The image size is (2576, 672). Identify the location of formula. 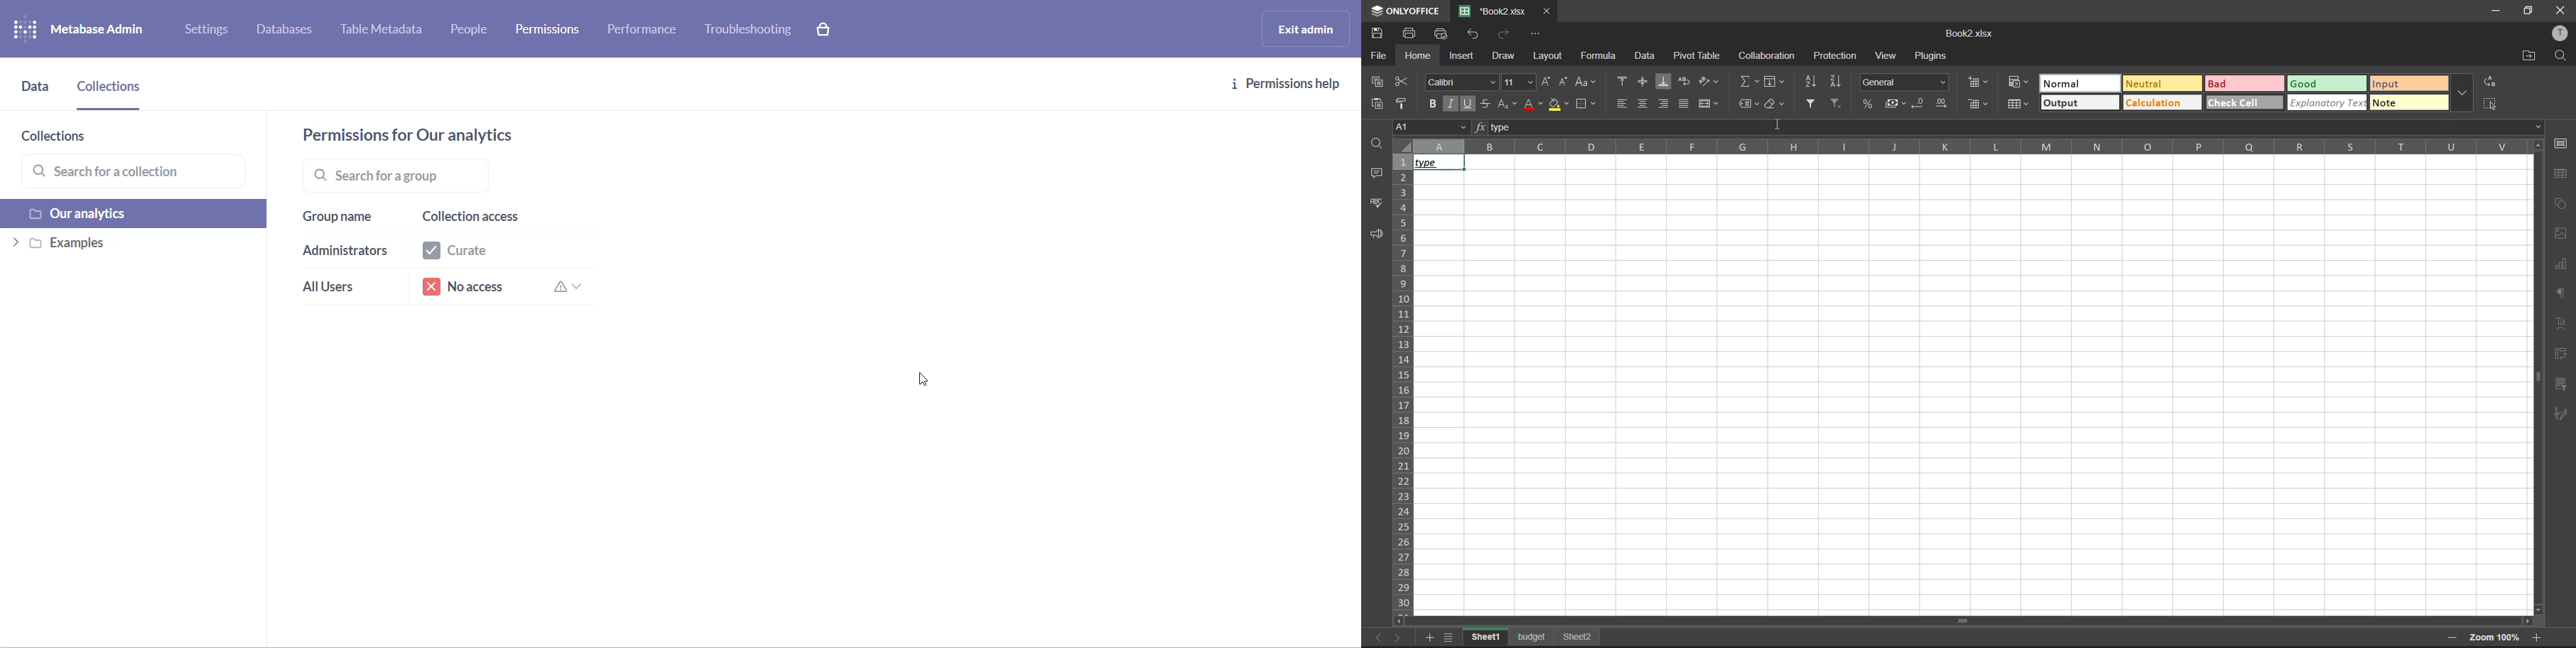
(1604, 56).